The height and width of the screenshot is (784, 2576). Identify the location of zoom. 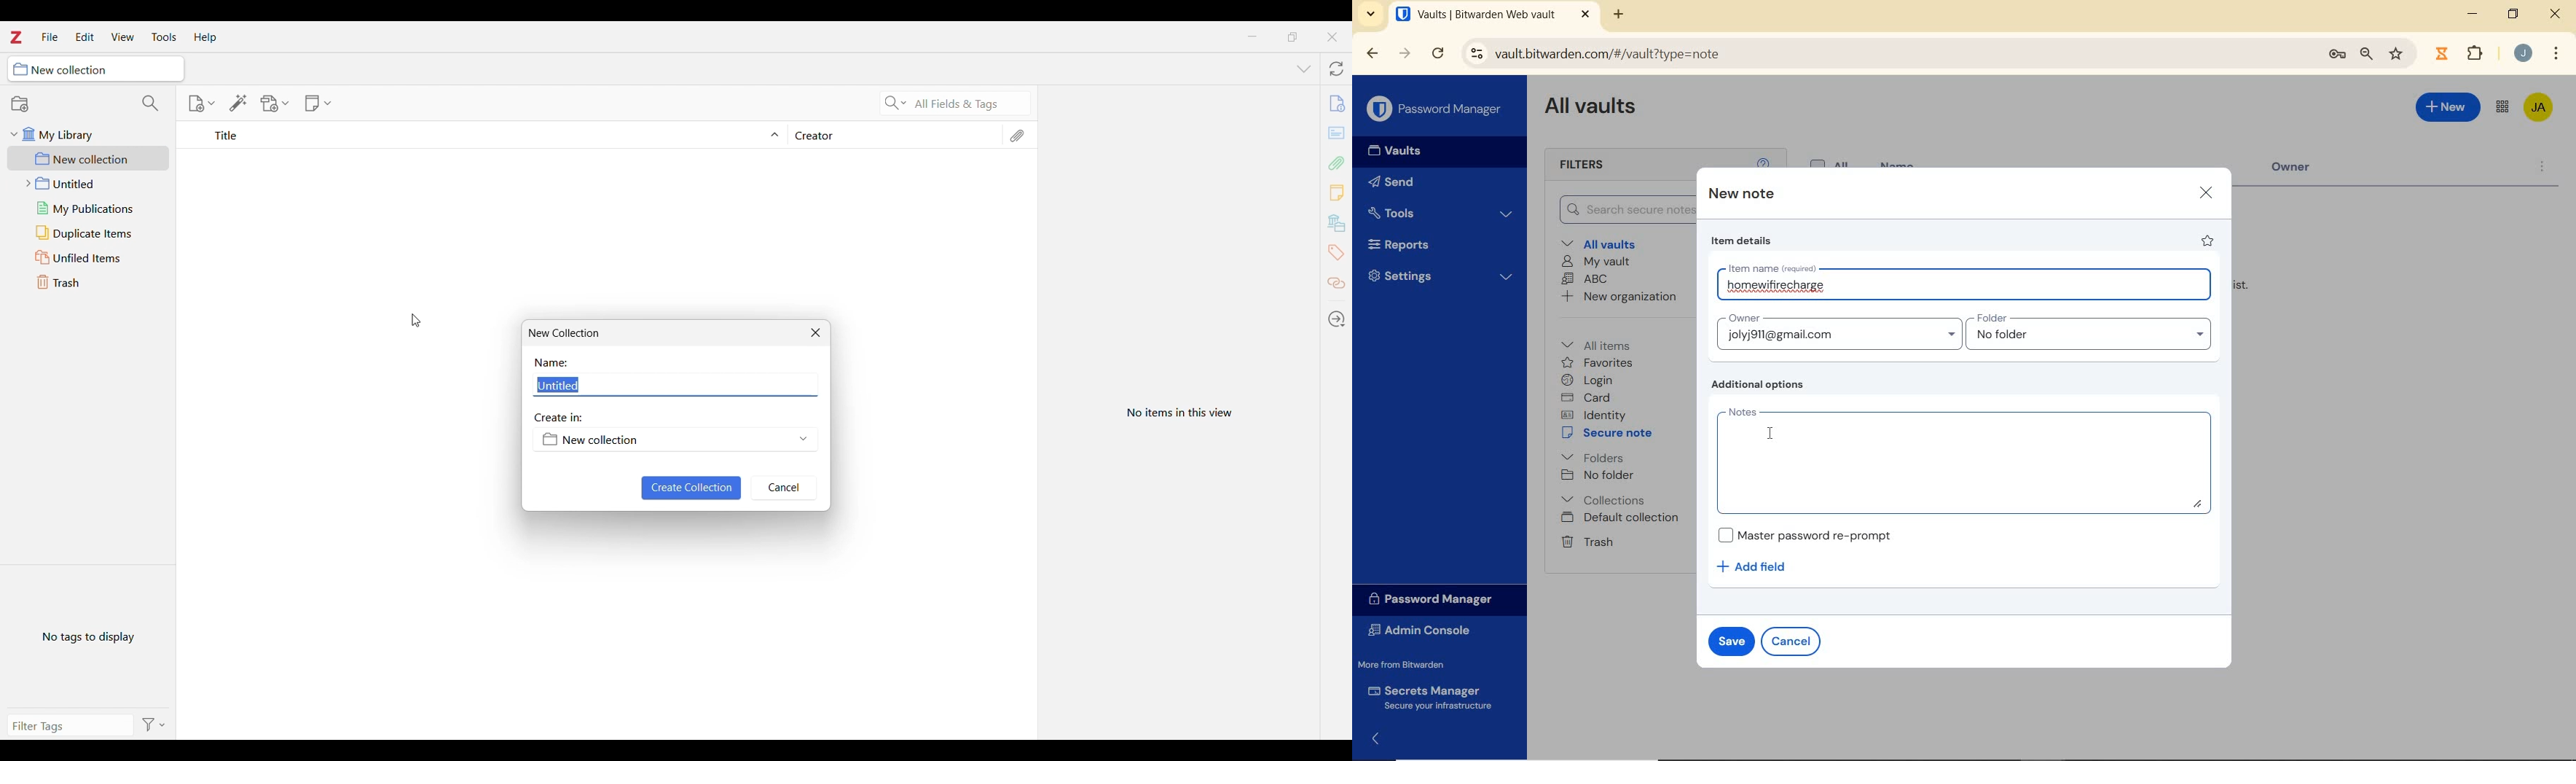
(2367, 55).